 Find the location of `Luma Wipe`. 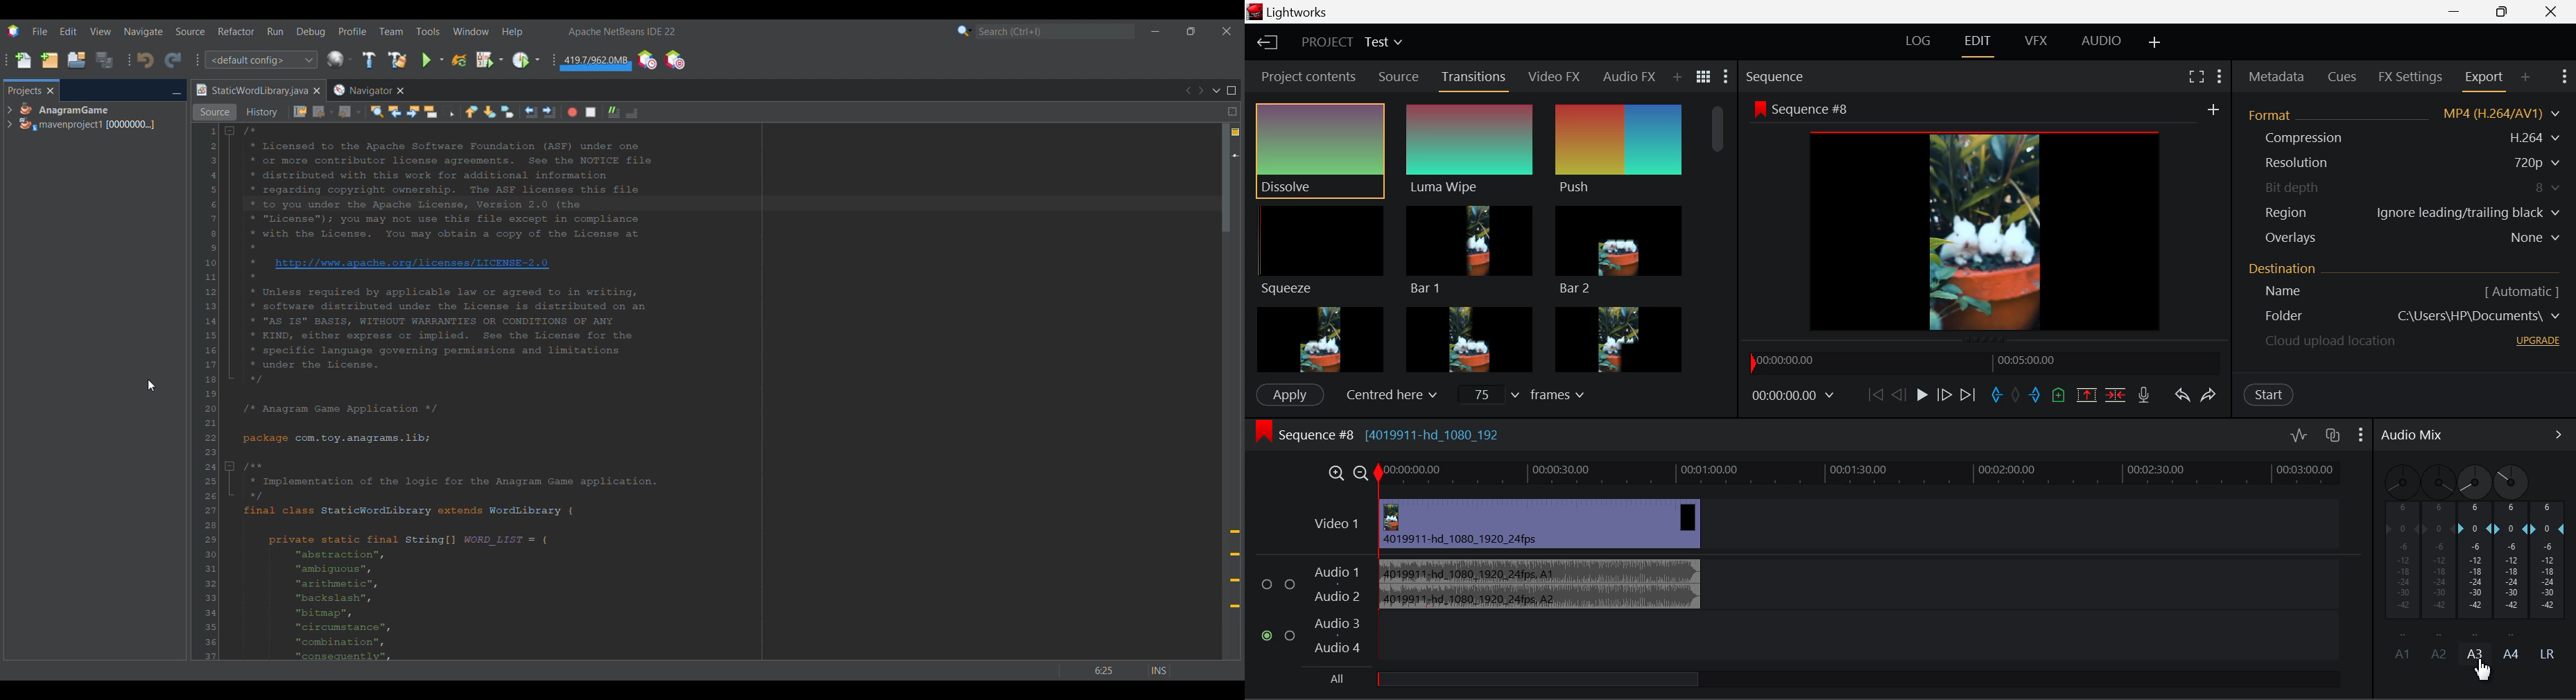

Luma Wipe is located at coordinates (1470, 149).